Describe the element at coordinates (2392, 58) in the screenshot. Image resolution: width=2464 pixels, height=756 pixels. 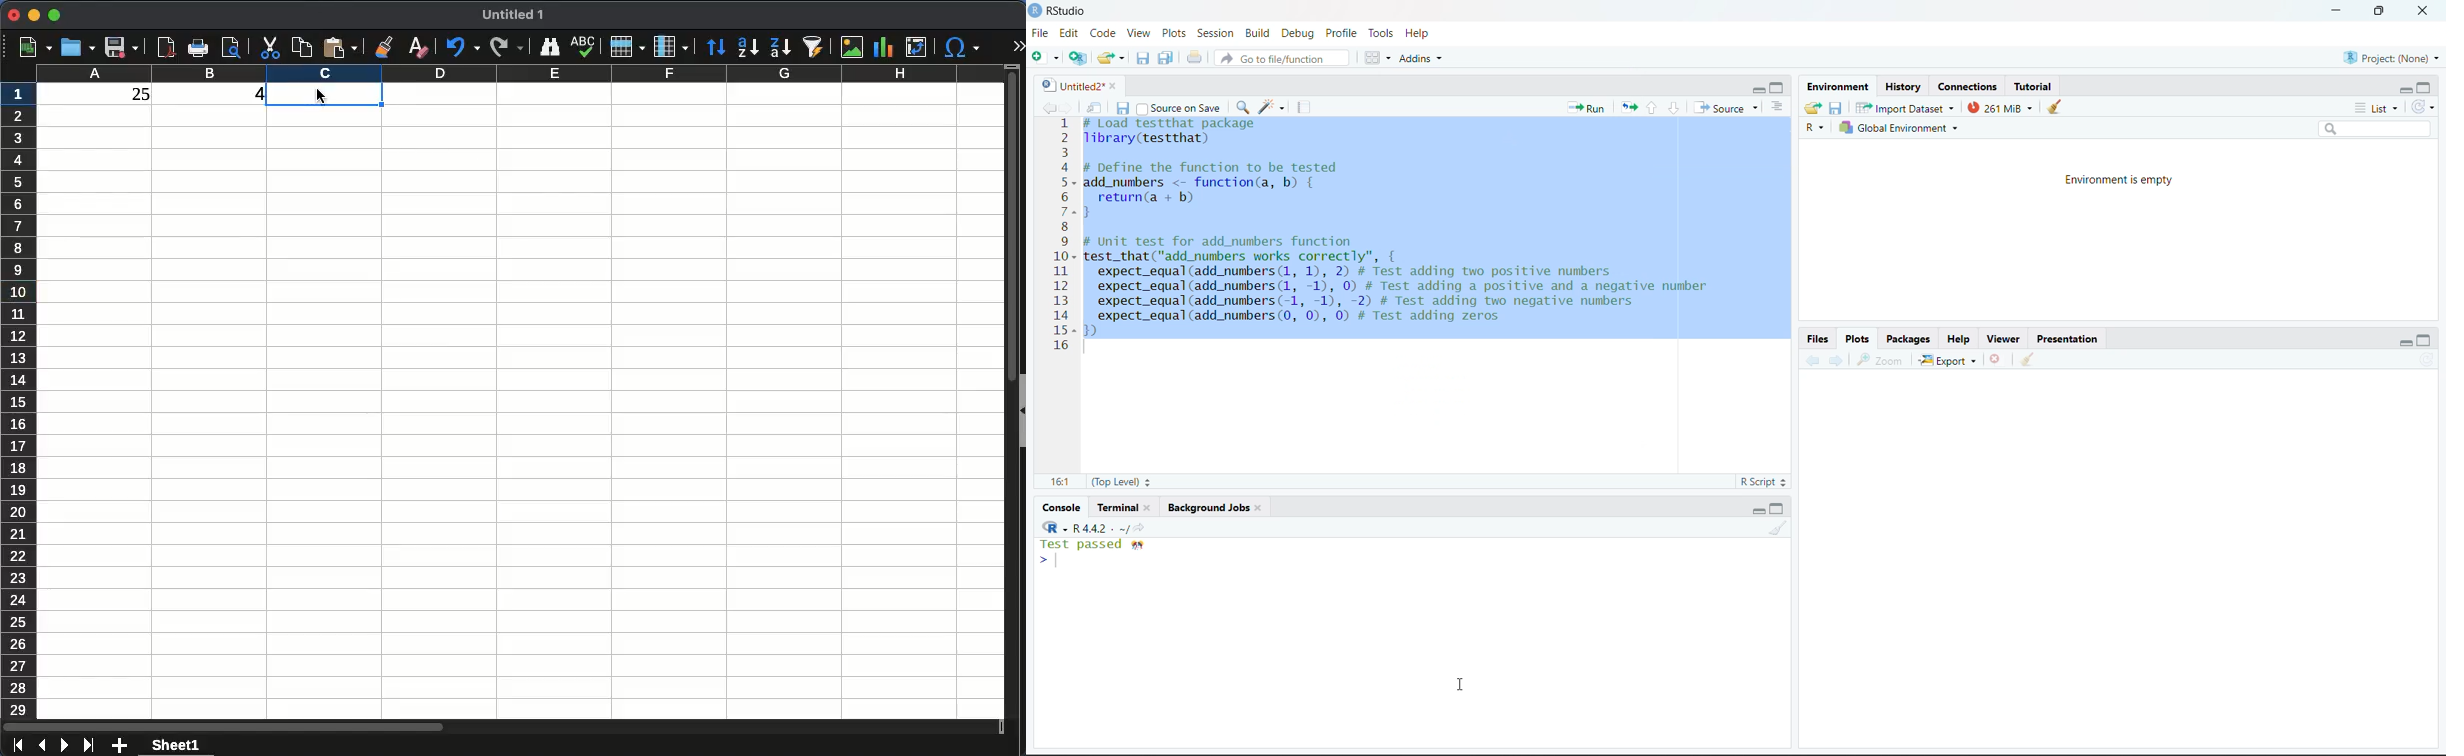
I see `Project (None)` at that location.